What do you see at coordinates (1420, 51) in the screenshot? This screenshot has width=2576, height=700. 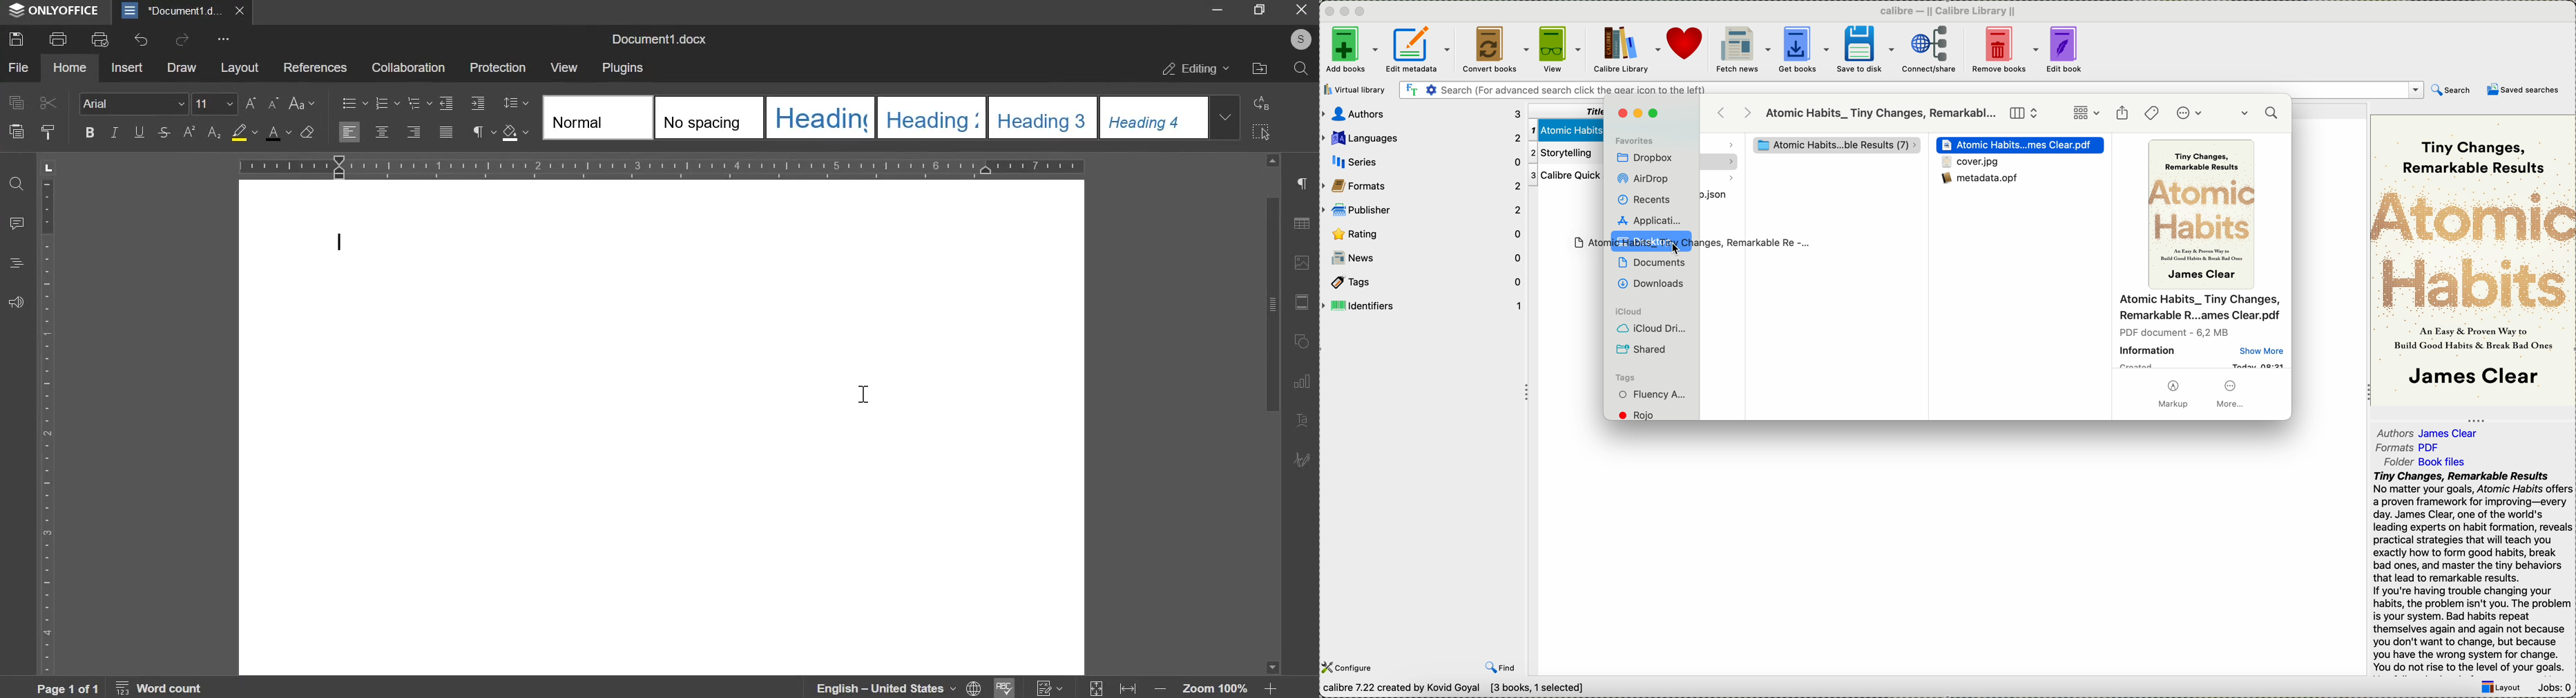 I see `edit metadata` at bounding box center [1420, 51].